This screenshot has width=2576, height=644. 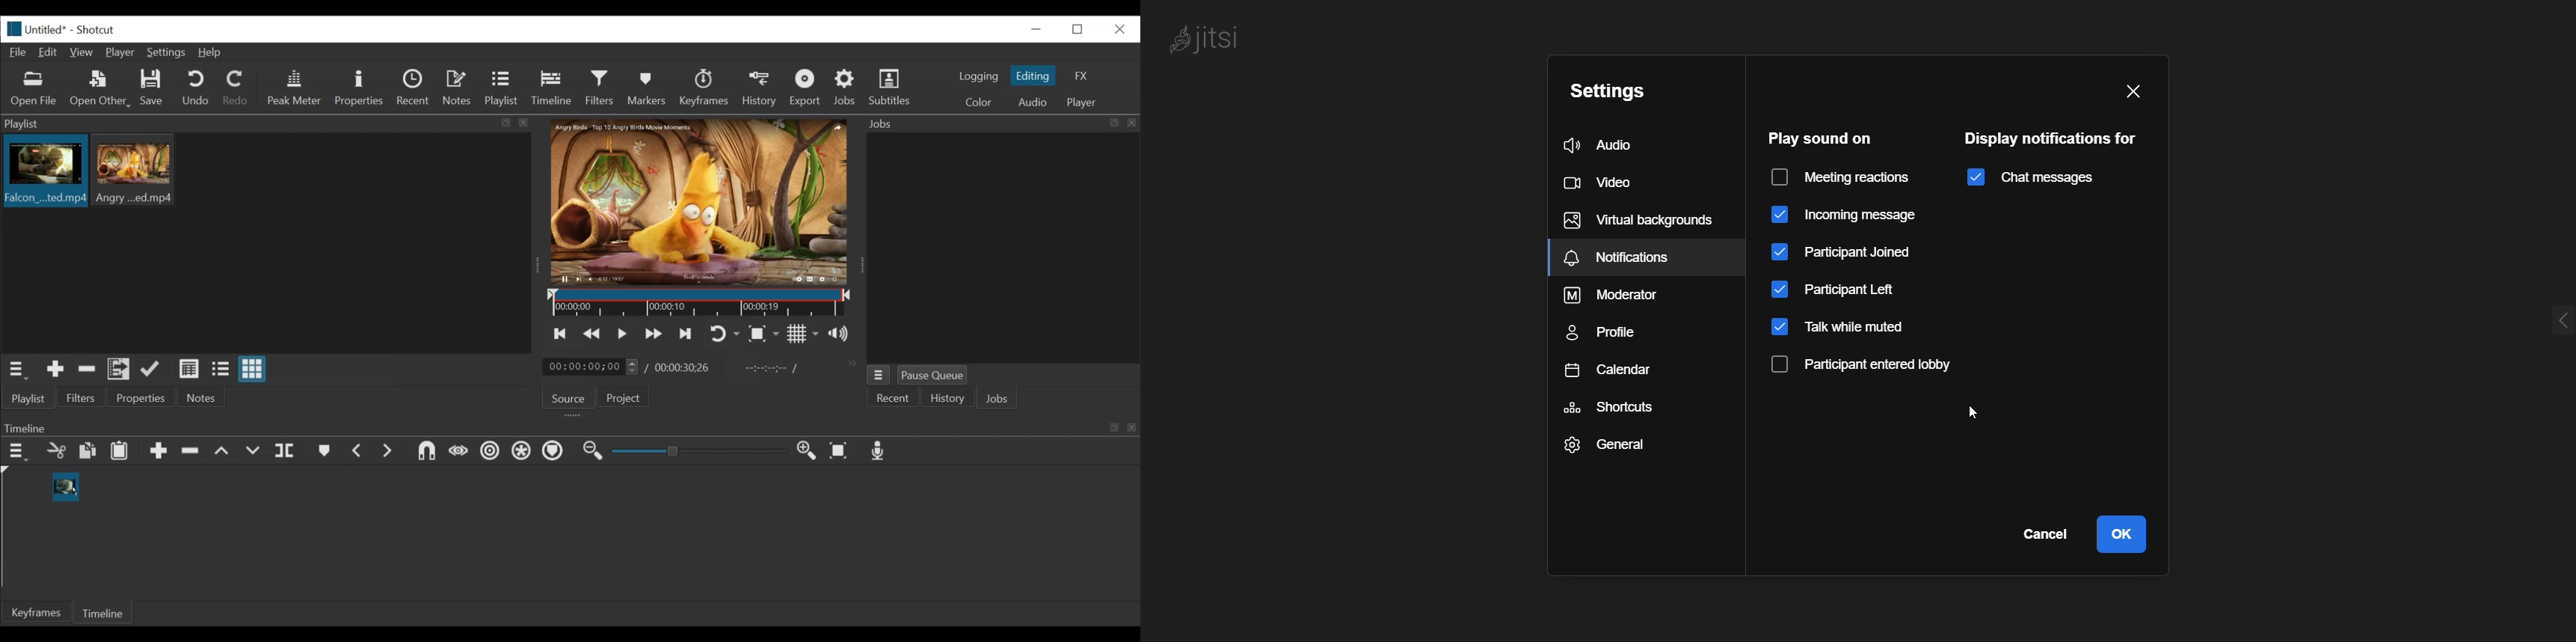 What do you see at coordinates (847, 87) in the screenshot?
I see `Jobs` at bounding box center [847, 87].